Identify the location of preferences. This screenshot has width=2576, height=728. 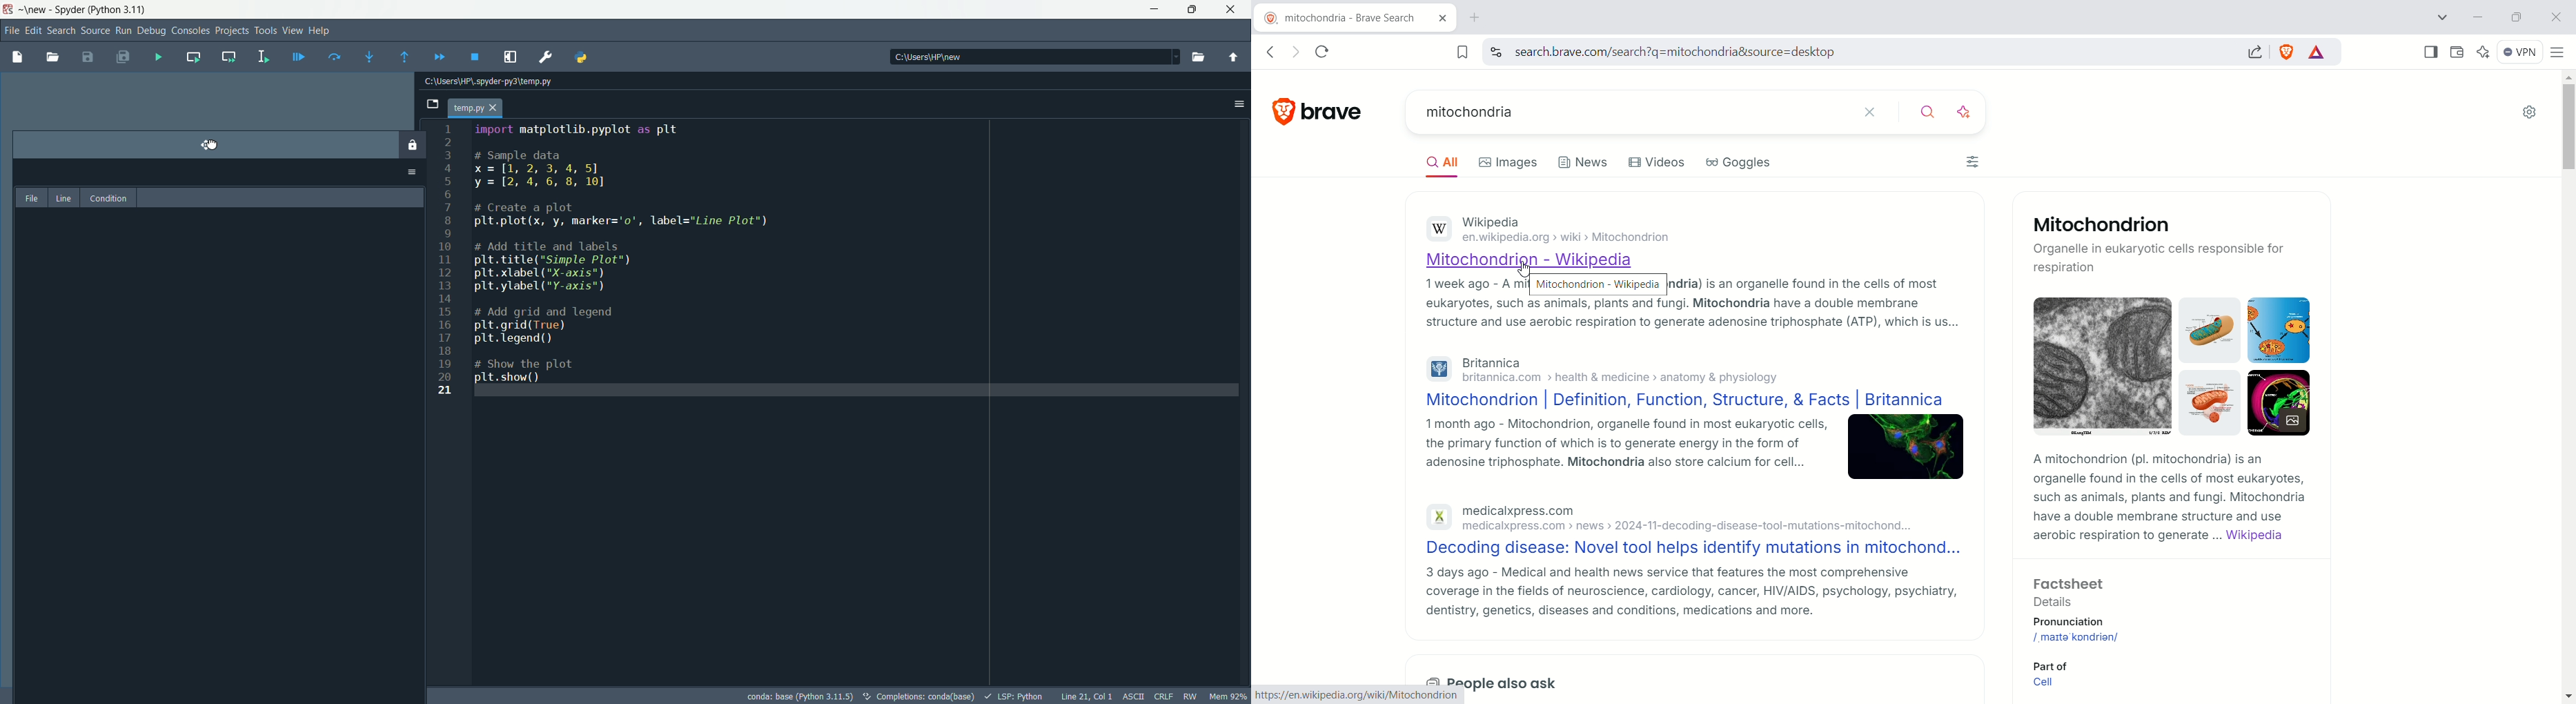
(546, 56).